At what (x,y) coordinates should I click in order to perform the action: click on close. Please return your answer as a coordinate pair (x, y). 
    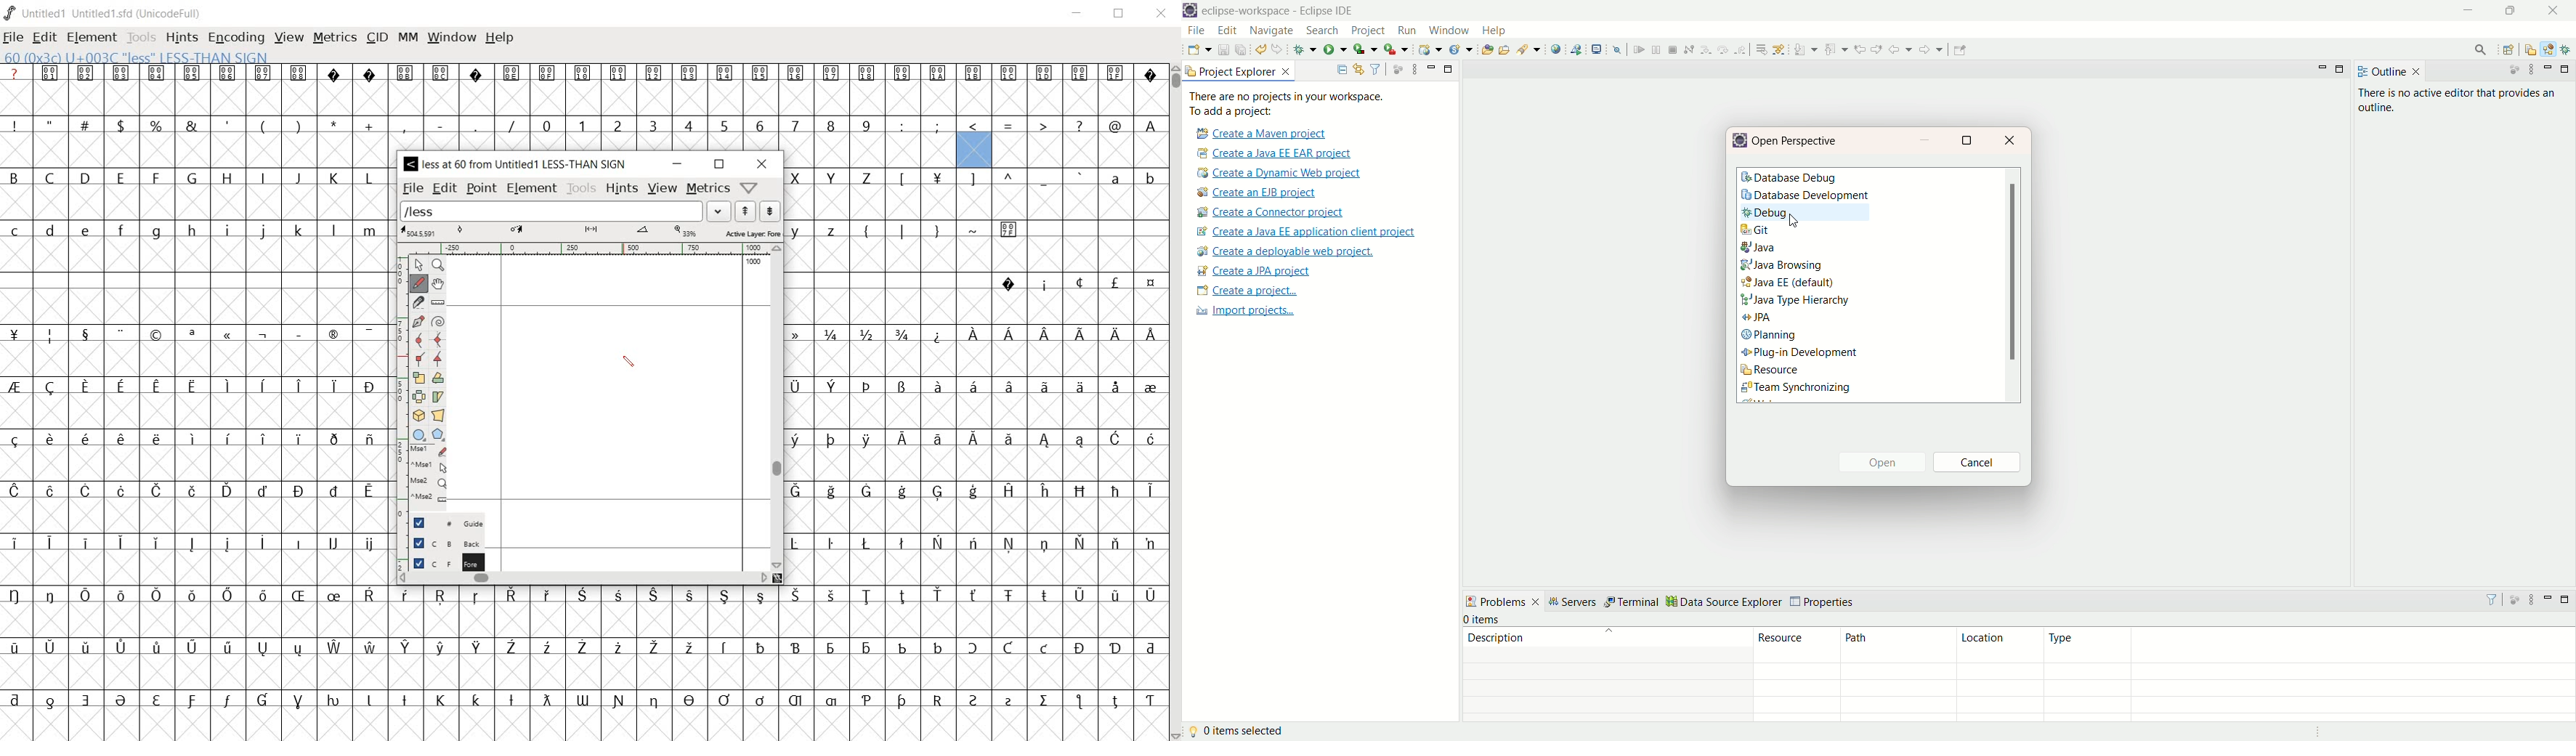
    Looking at the image, I should click on (762, 164).